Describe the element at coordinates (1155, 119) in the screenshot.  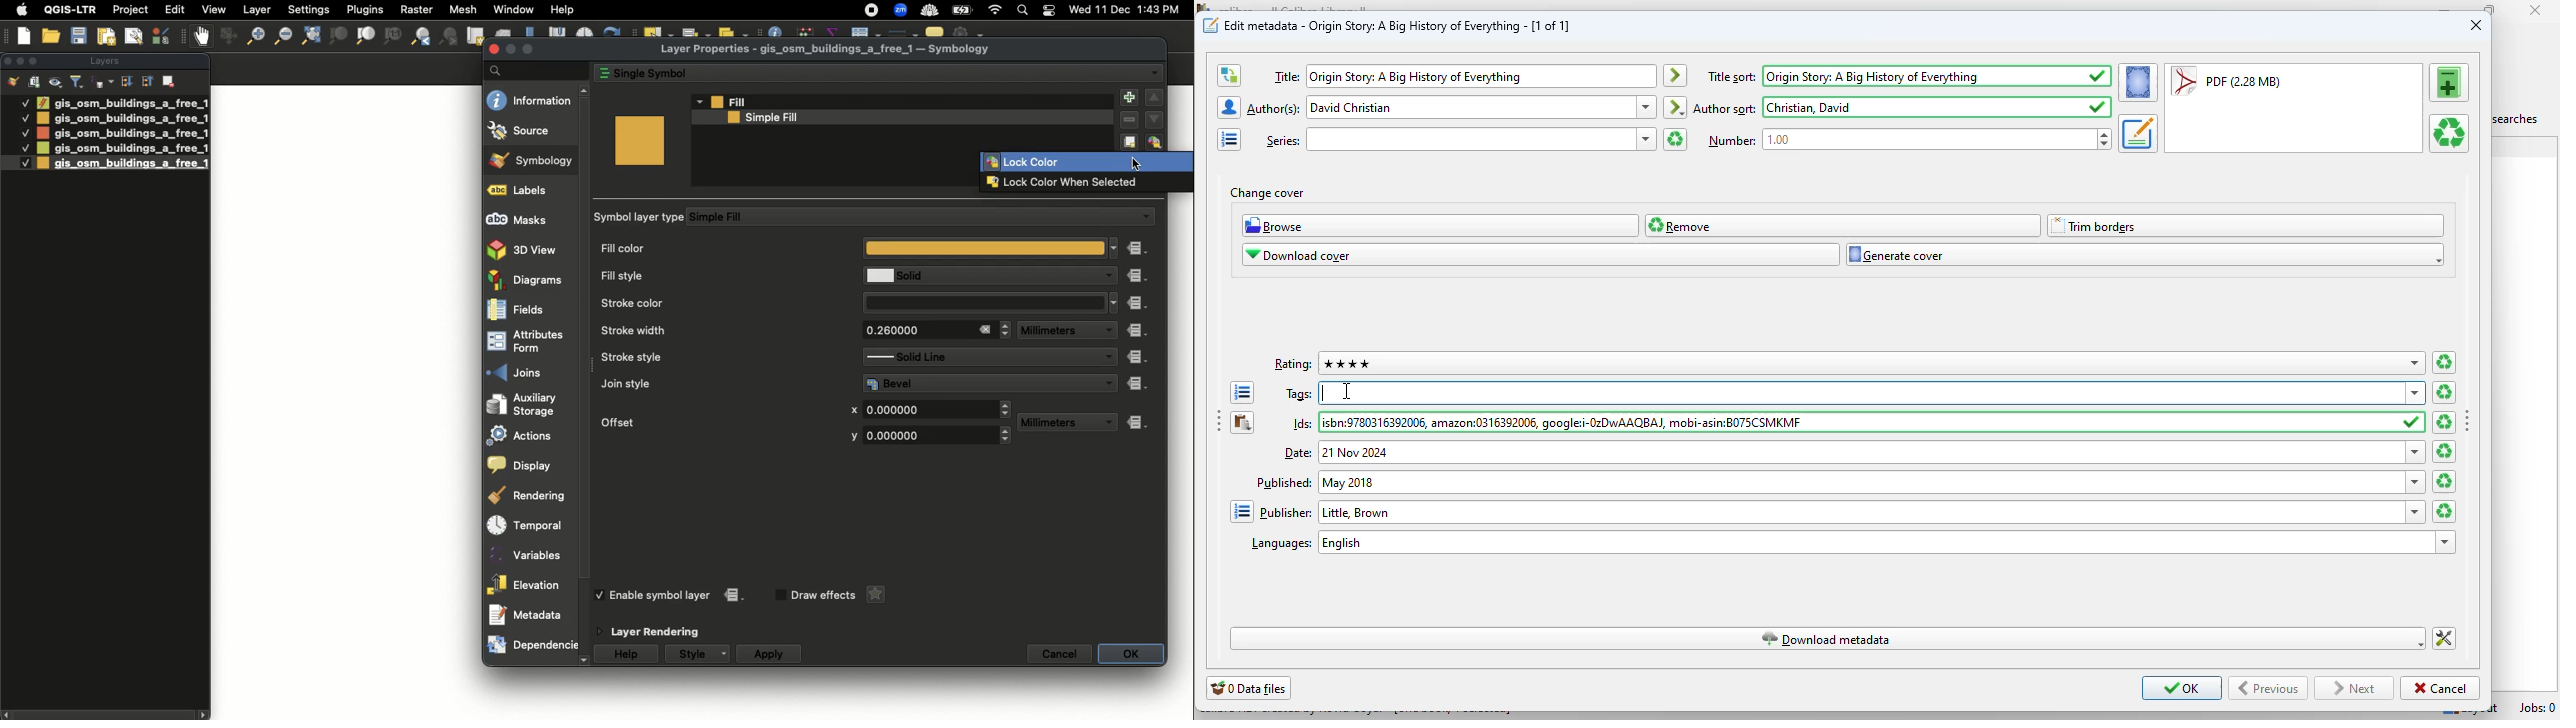
I see `down` at that location.